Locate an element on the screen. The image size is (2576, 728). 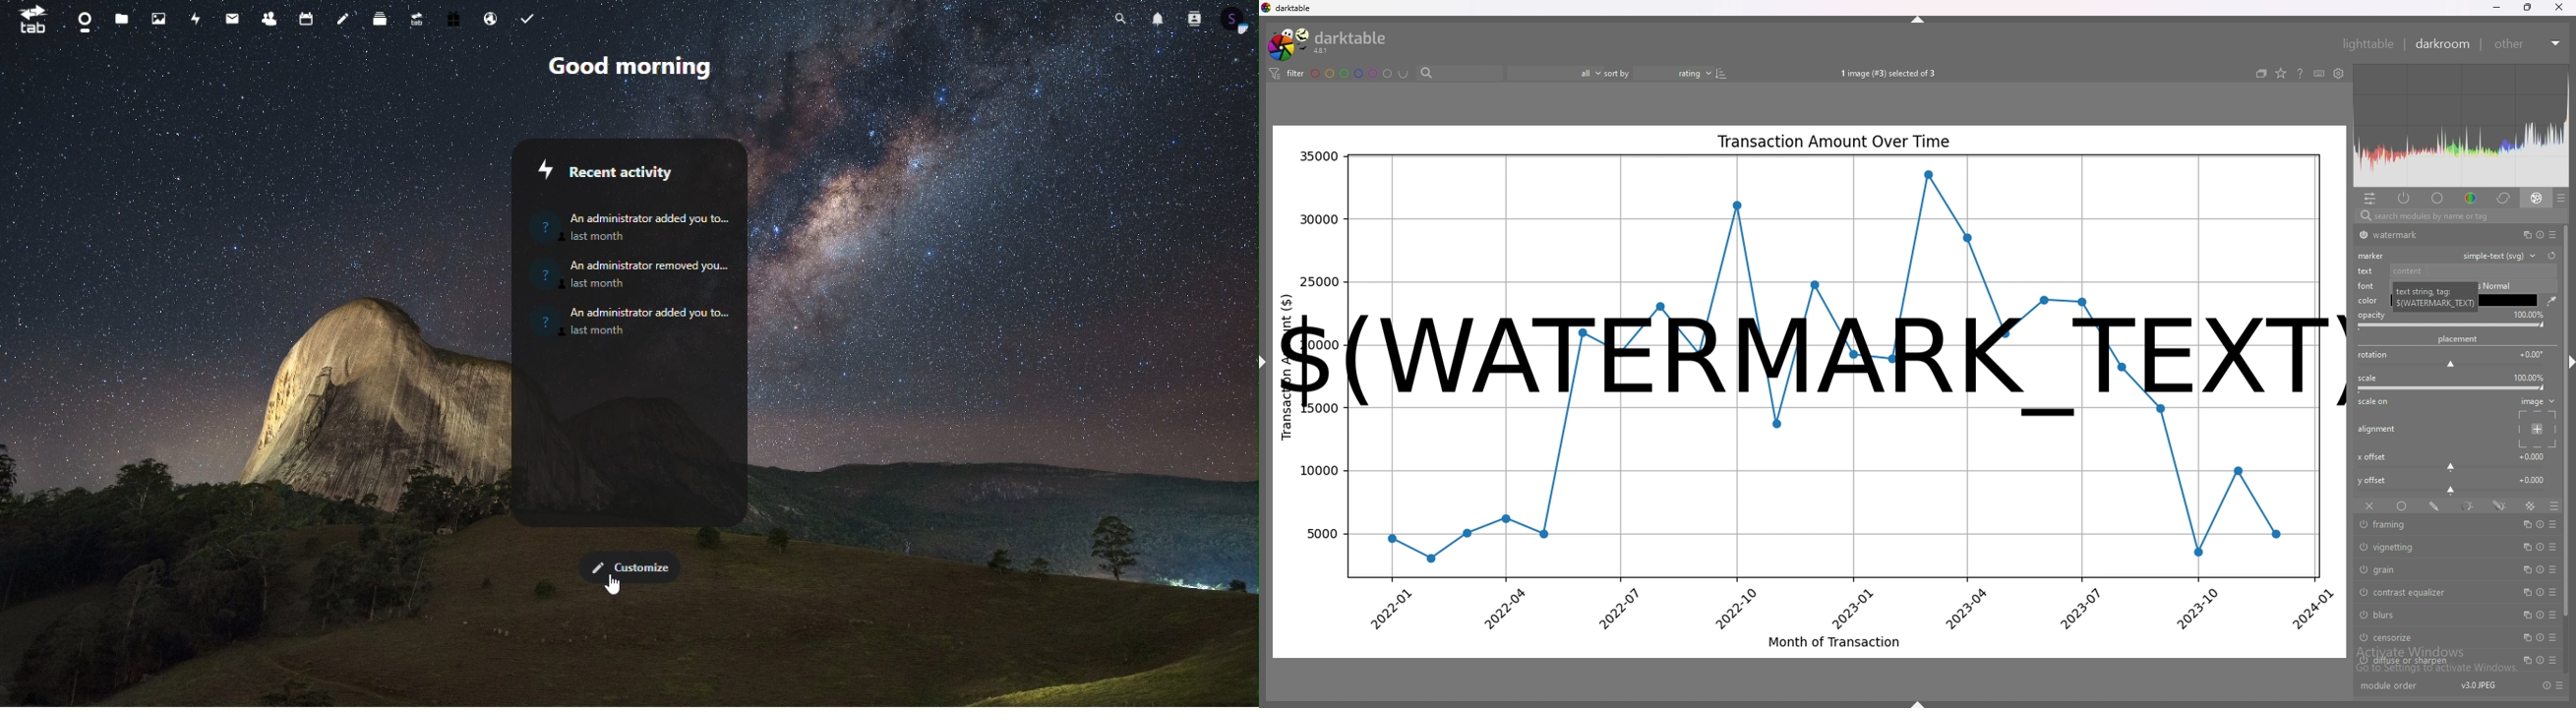
graph is located at coordinates (1806, 545).